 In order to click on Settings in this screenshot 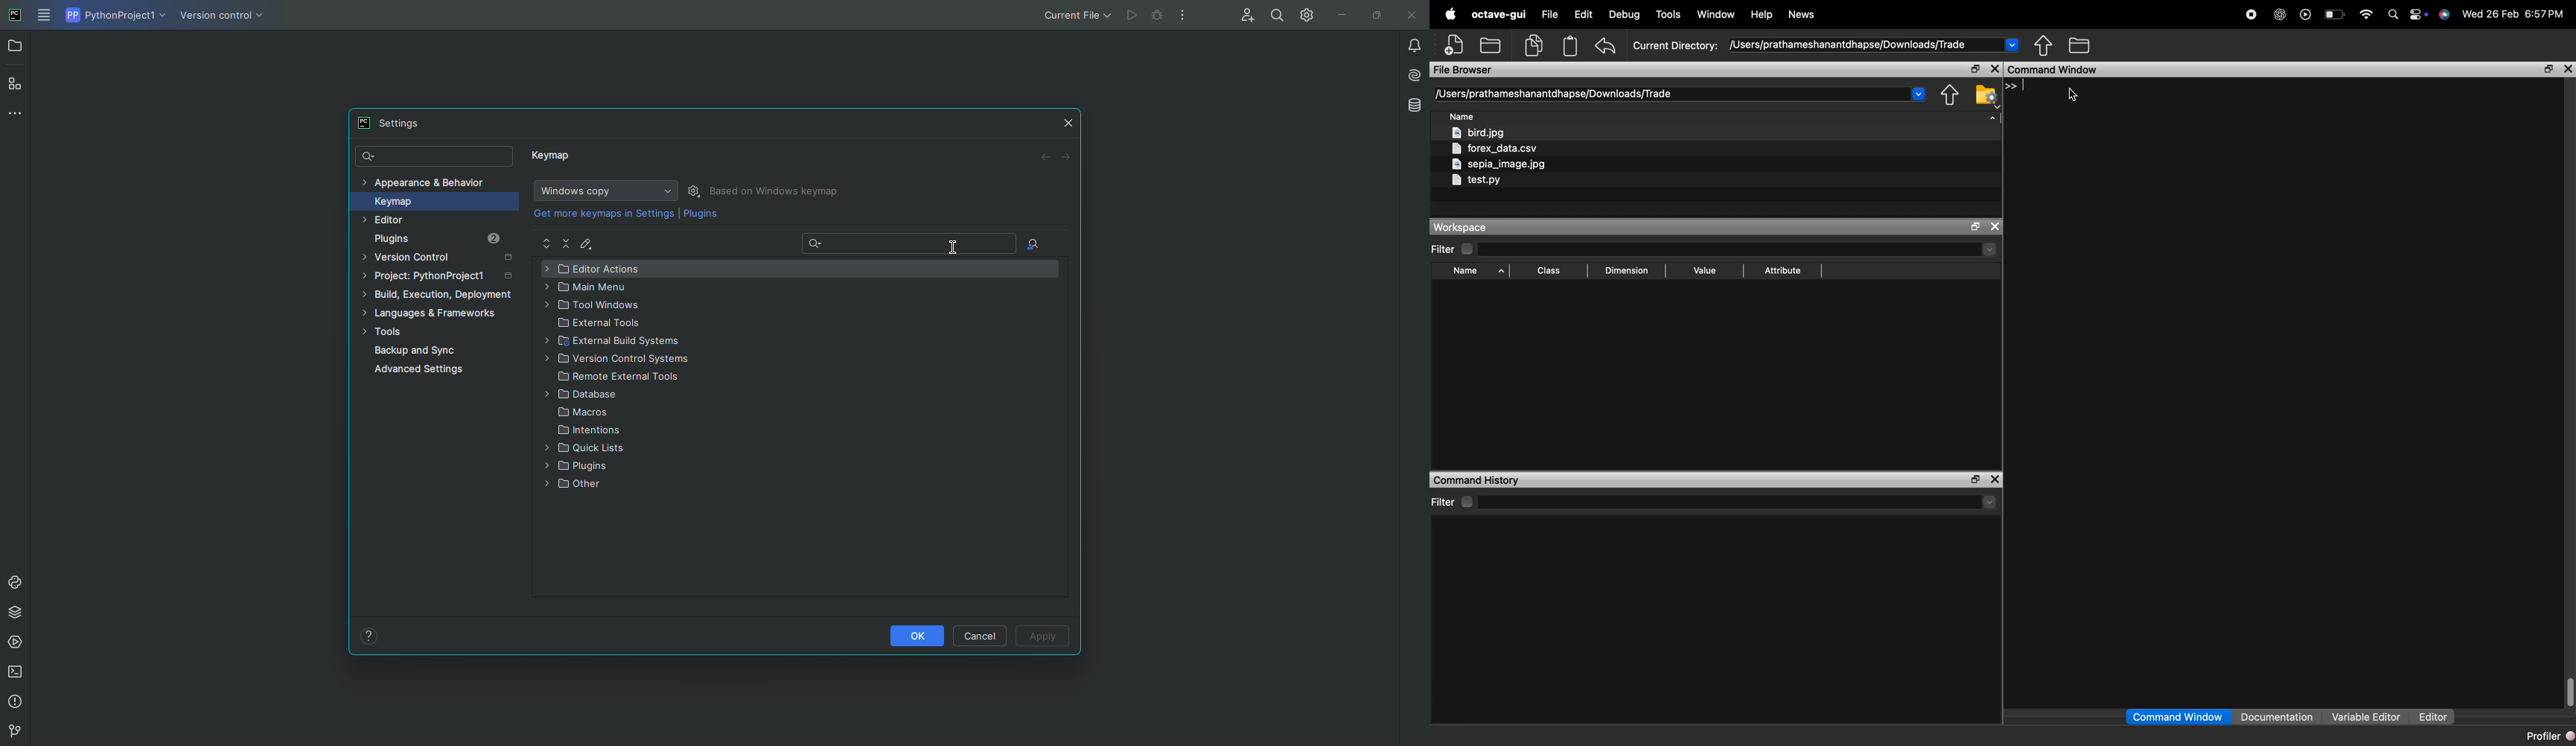, I will do `click(696, 191)`.